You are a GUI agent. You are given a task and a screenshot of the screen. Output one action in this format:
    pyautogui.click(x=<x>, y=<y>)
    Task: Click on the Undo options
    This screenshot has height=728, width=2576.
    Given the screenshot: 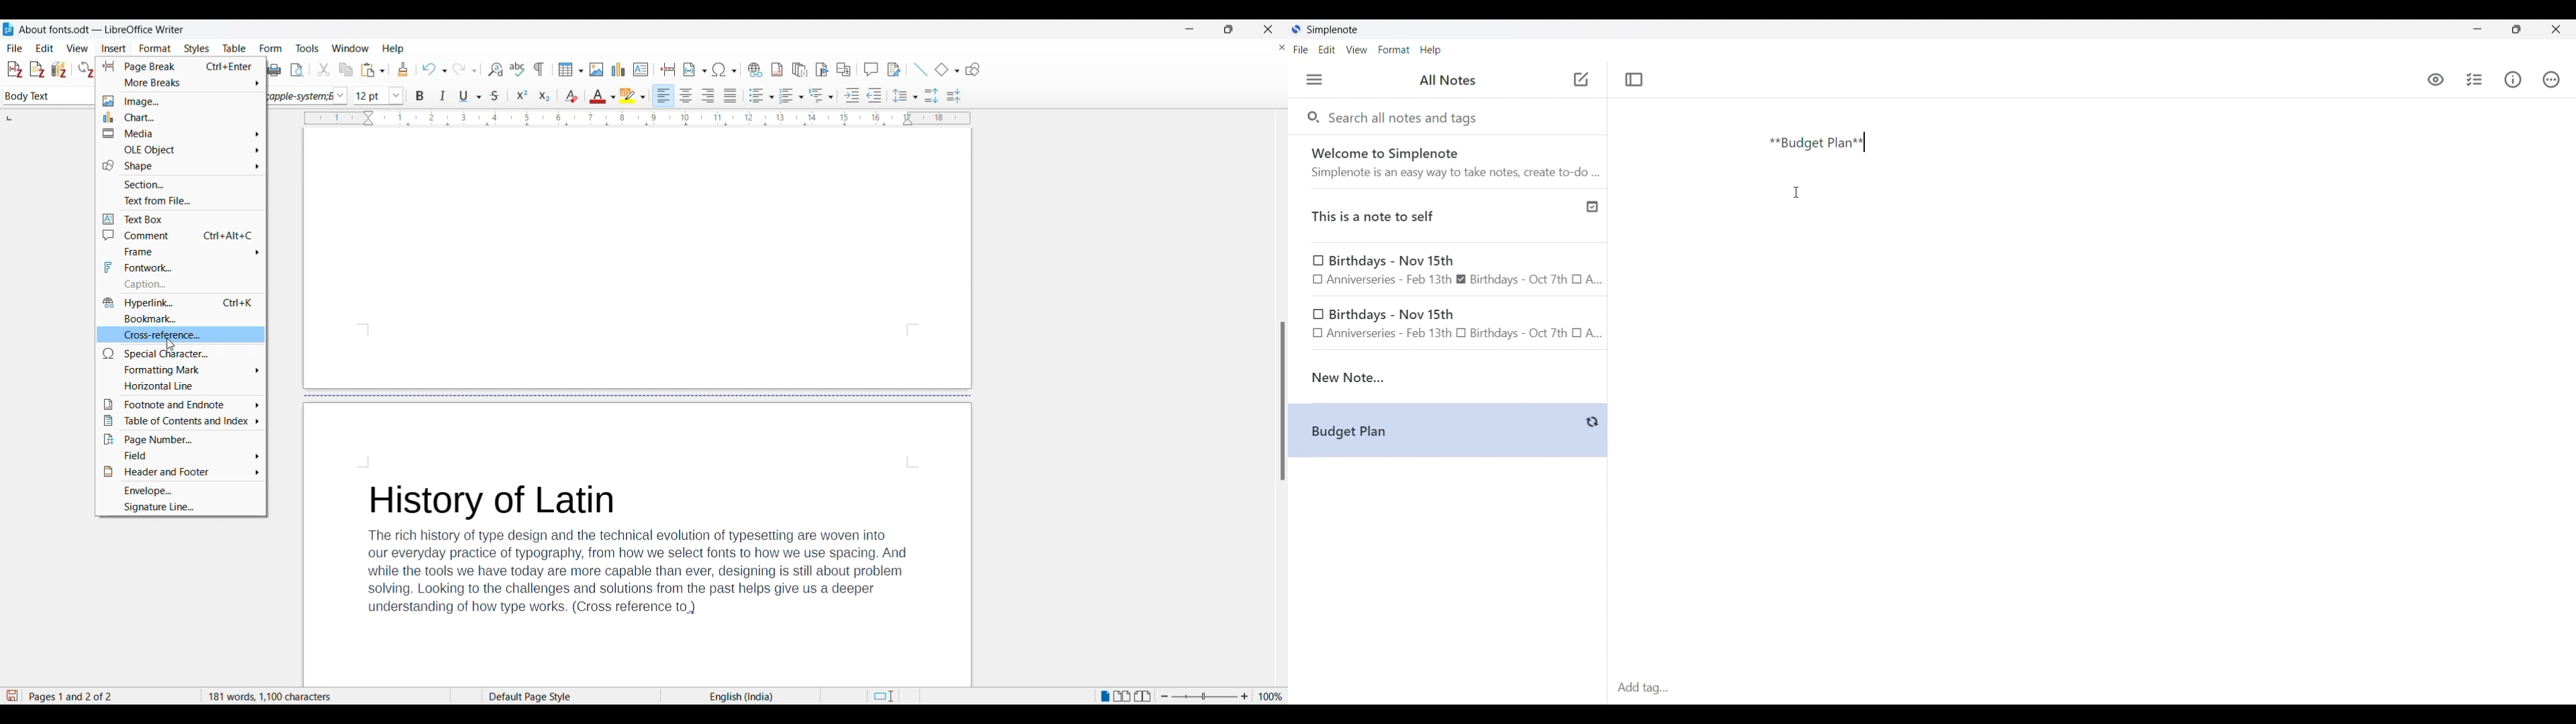 What is the action you would take?
    pyautogui.click(x=434, y=70)
    